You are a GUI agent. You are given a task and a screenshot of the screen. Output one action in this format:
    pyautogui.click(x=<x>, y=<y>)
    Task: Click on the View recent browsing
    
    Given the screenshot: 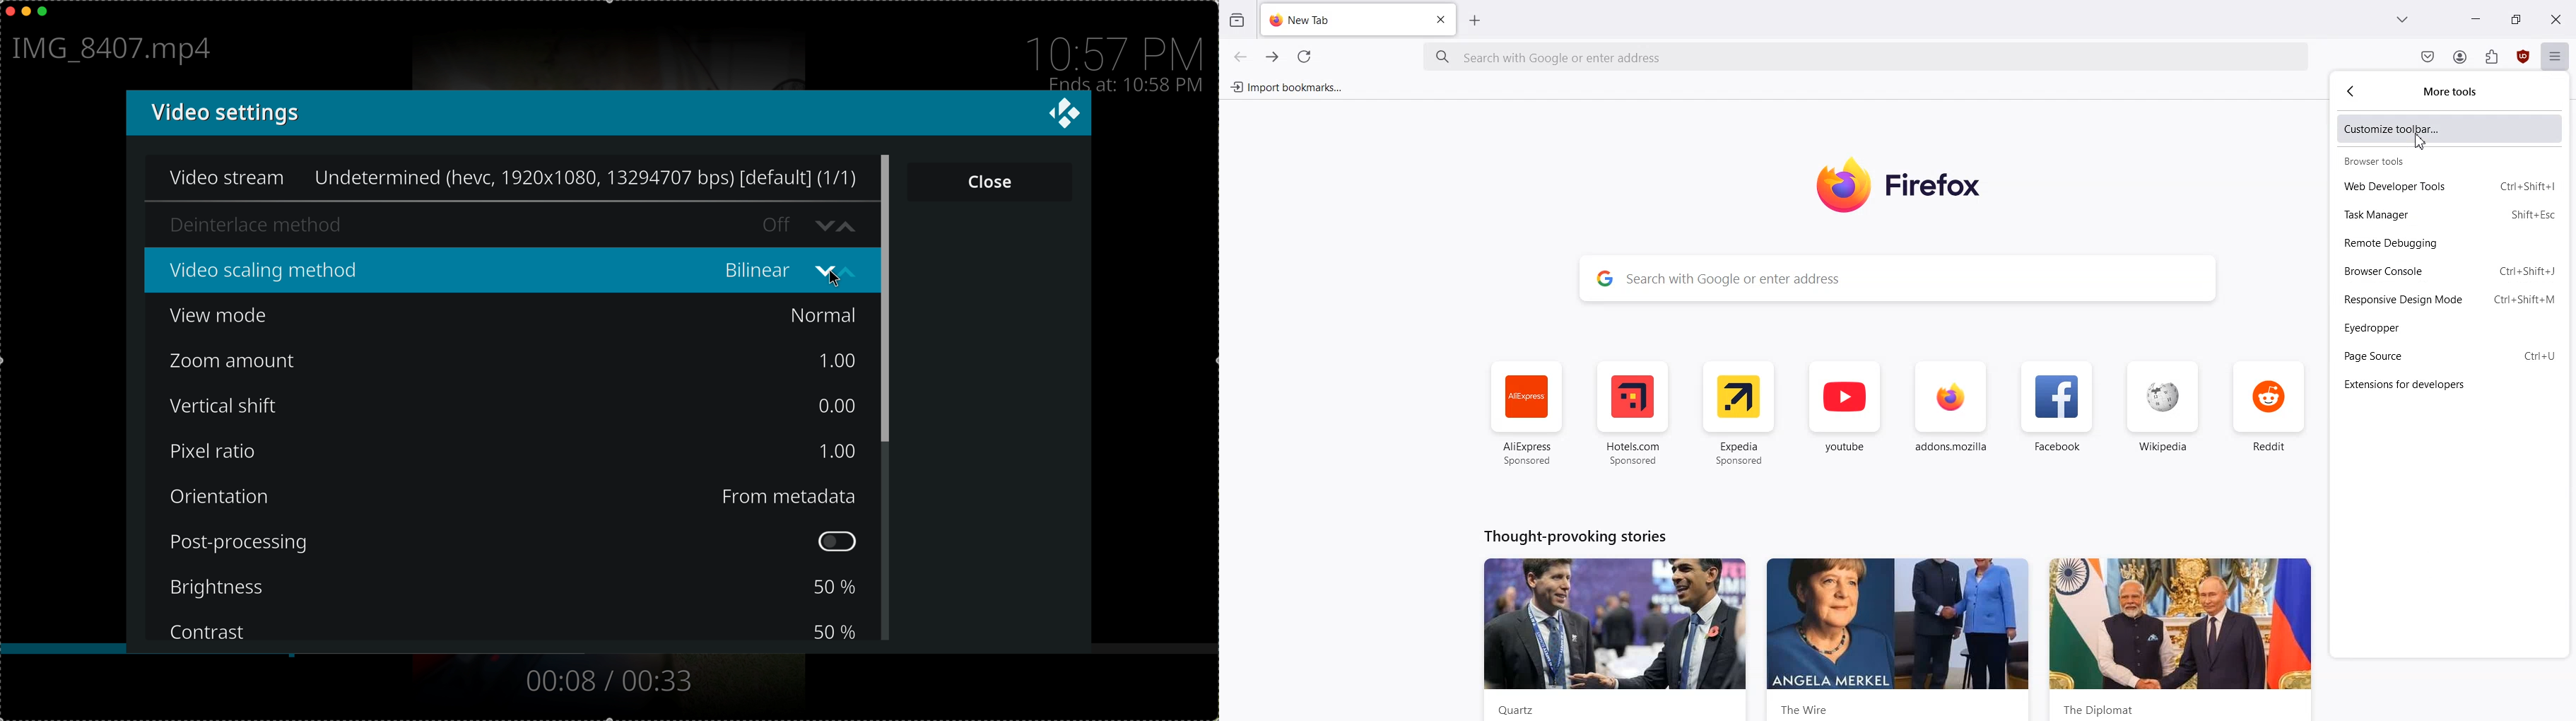 What is the action you would take?
    pyautogui.click(x=1237, y=20)
    